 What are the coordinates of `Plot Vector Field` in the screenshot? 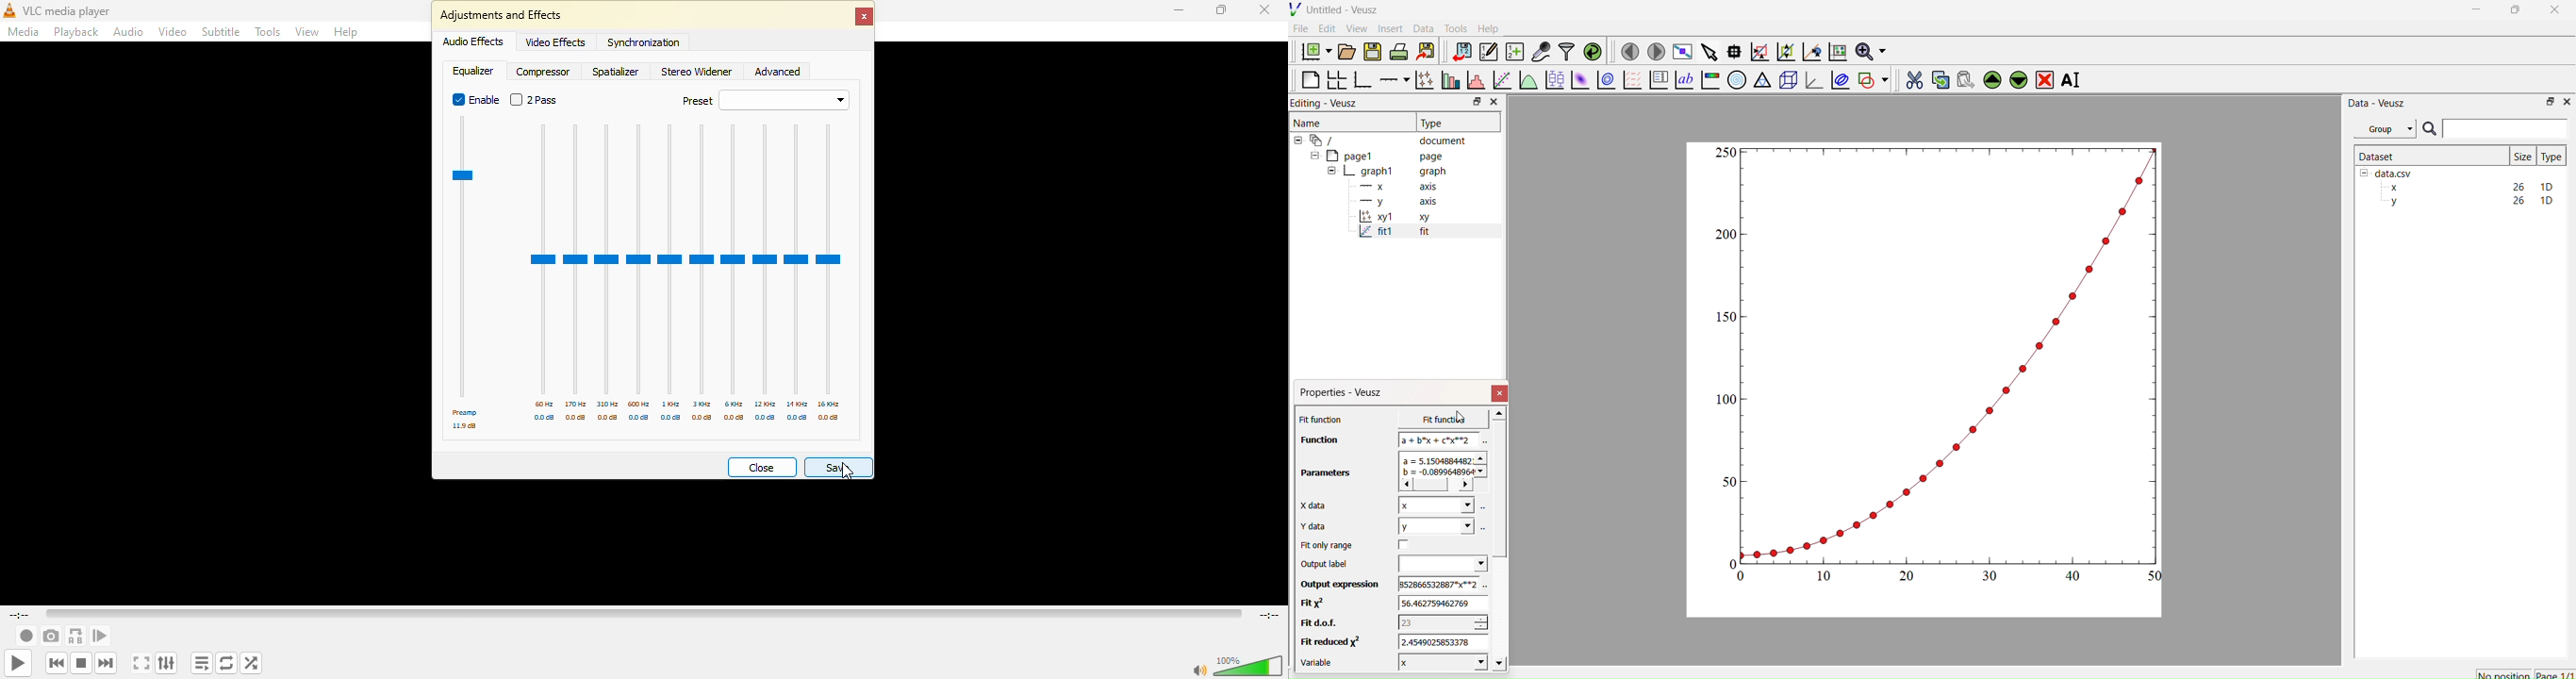 It's located at (1632, 81).